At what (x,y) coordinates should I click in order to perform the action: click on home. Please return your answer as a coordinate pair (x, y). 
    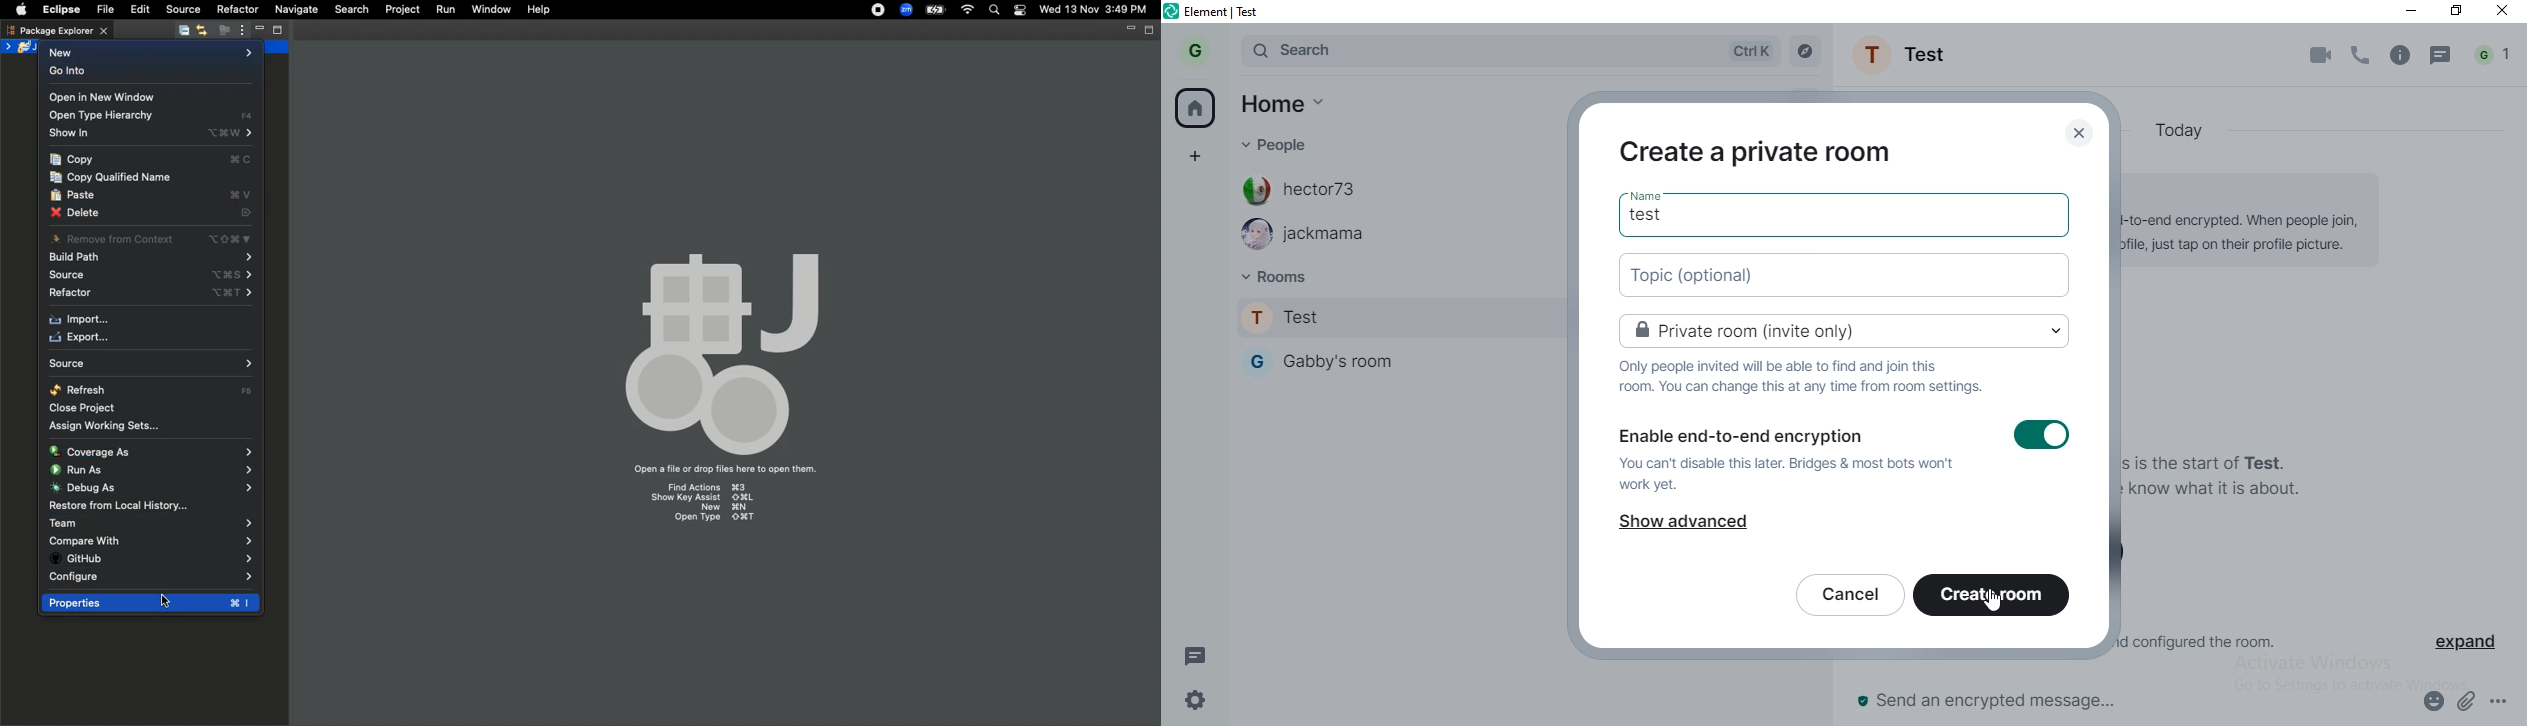
    Looking at the image, I should click on (1282, 103).